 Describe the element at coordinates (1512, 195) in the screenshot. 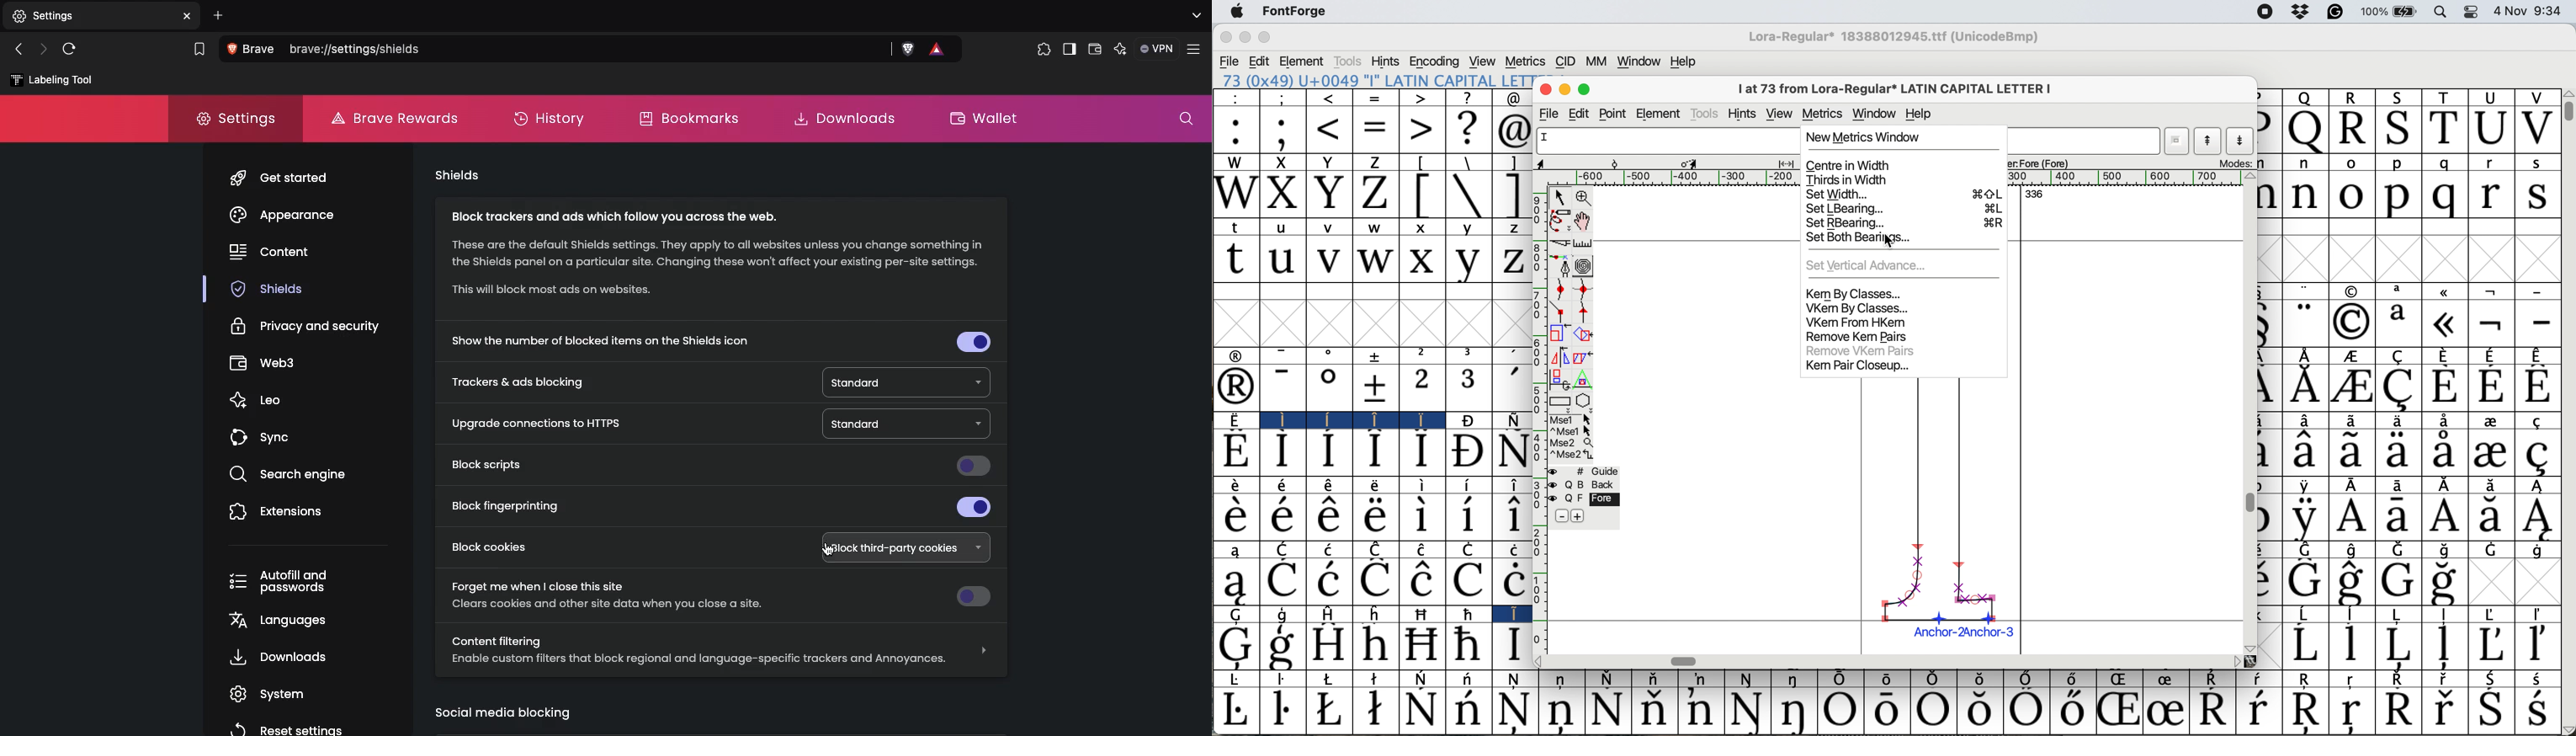

I see `]` at that location.